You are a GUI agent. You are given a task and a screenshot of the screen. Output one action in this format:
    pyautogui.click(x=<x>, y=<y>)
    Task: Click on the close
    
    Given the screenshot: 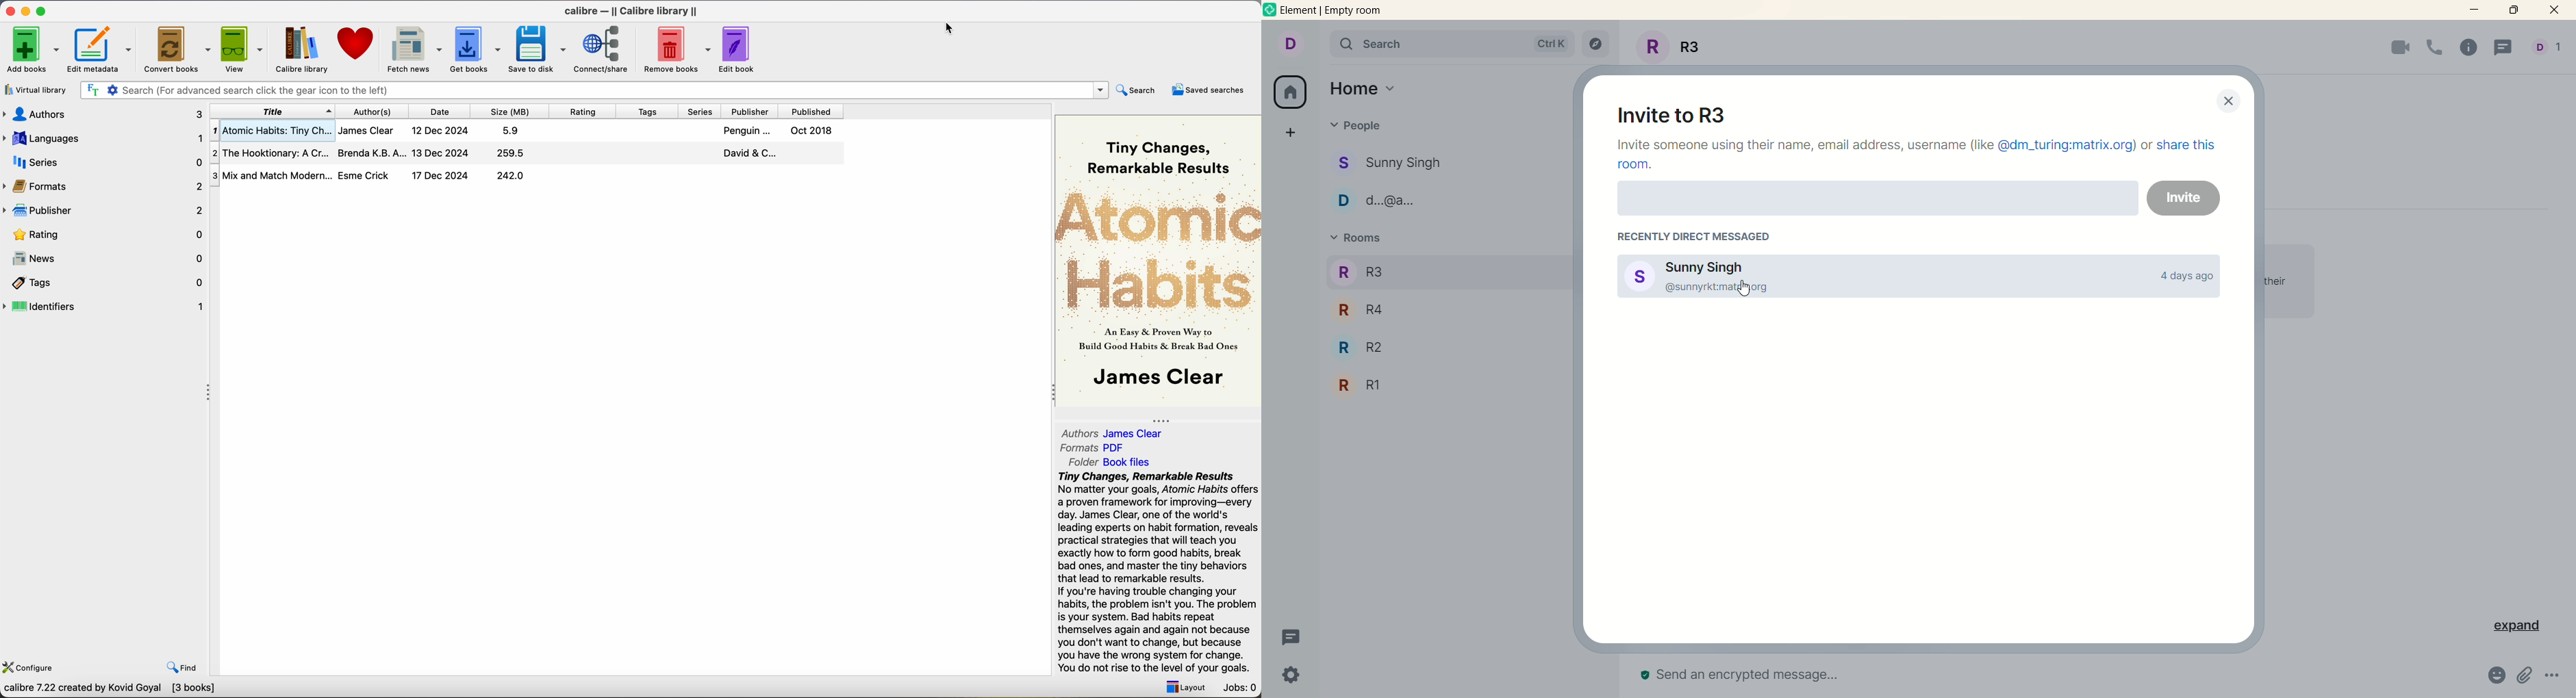 What is the action you would take?
    pyautogui.click(x=2230, y=102)
    